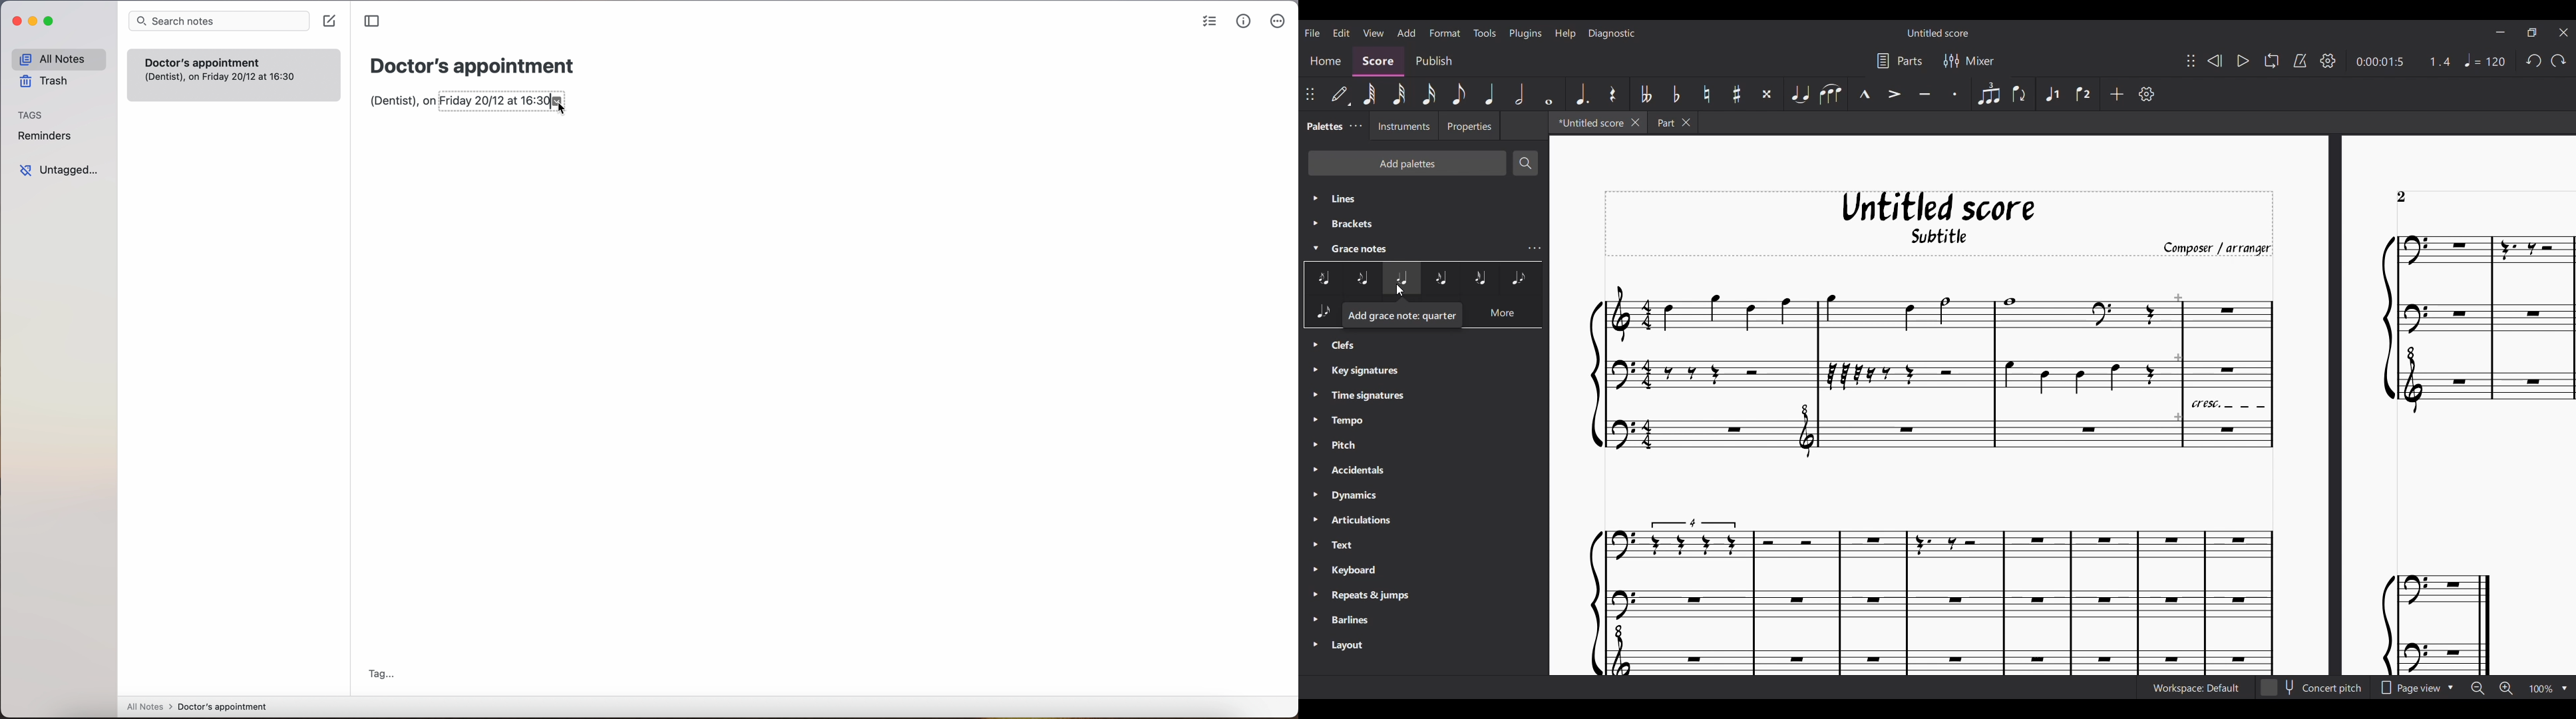  I want to click on Playback settings, so click(2328, 61).